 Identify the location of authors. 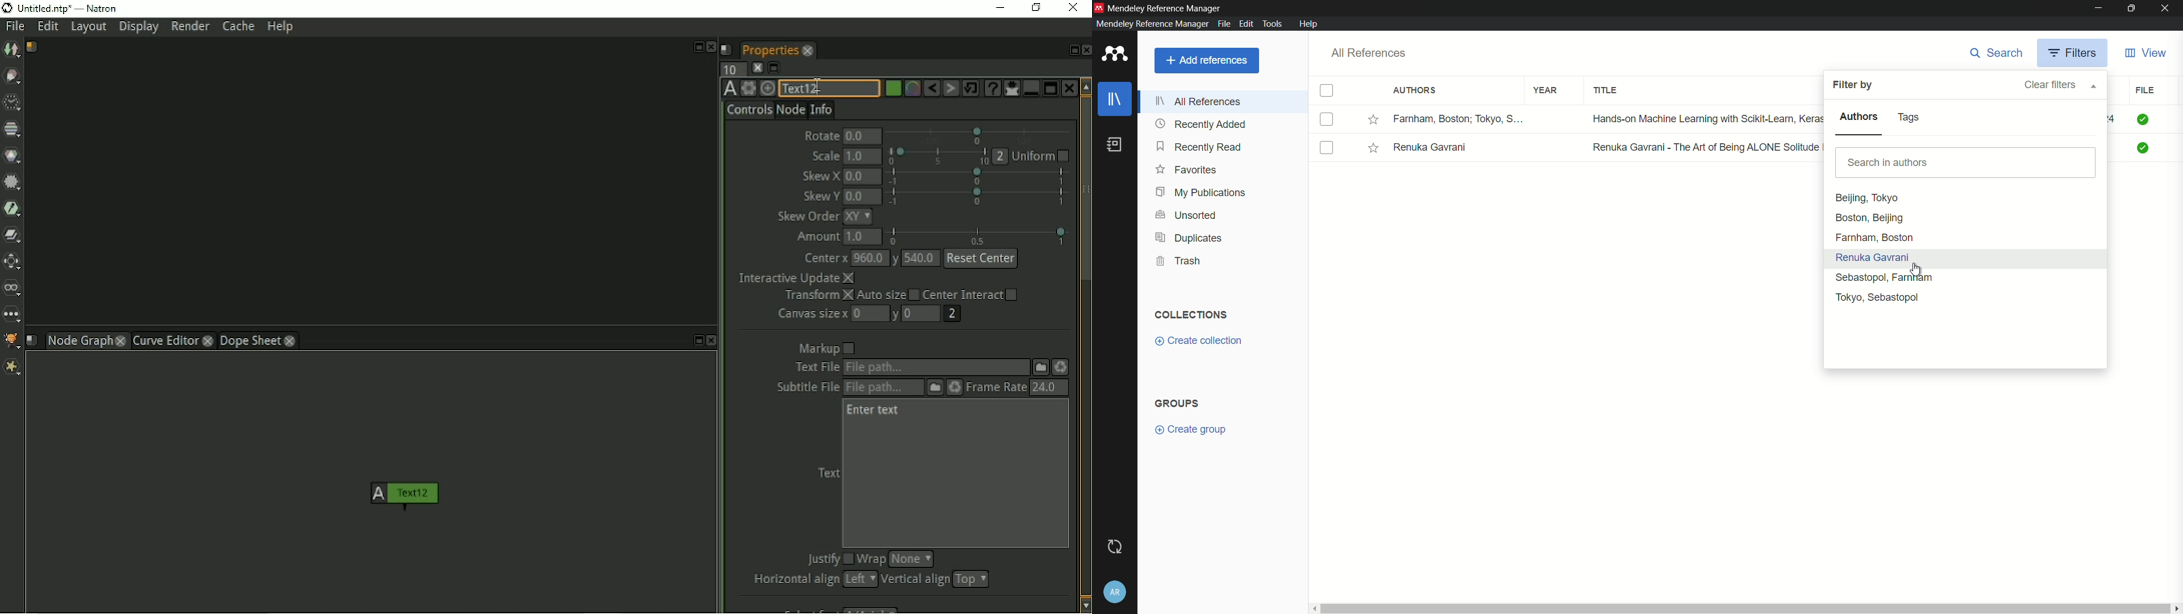
(1861, 118).